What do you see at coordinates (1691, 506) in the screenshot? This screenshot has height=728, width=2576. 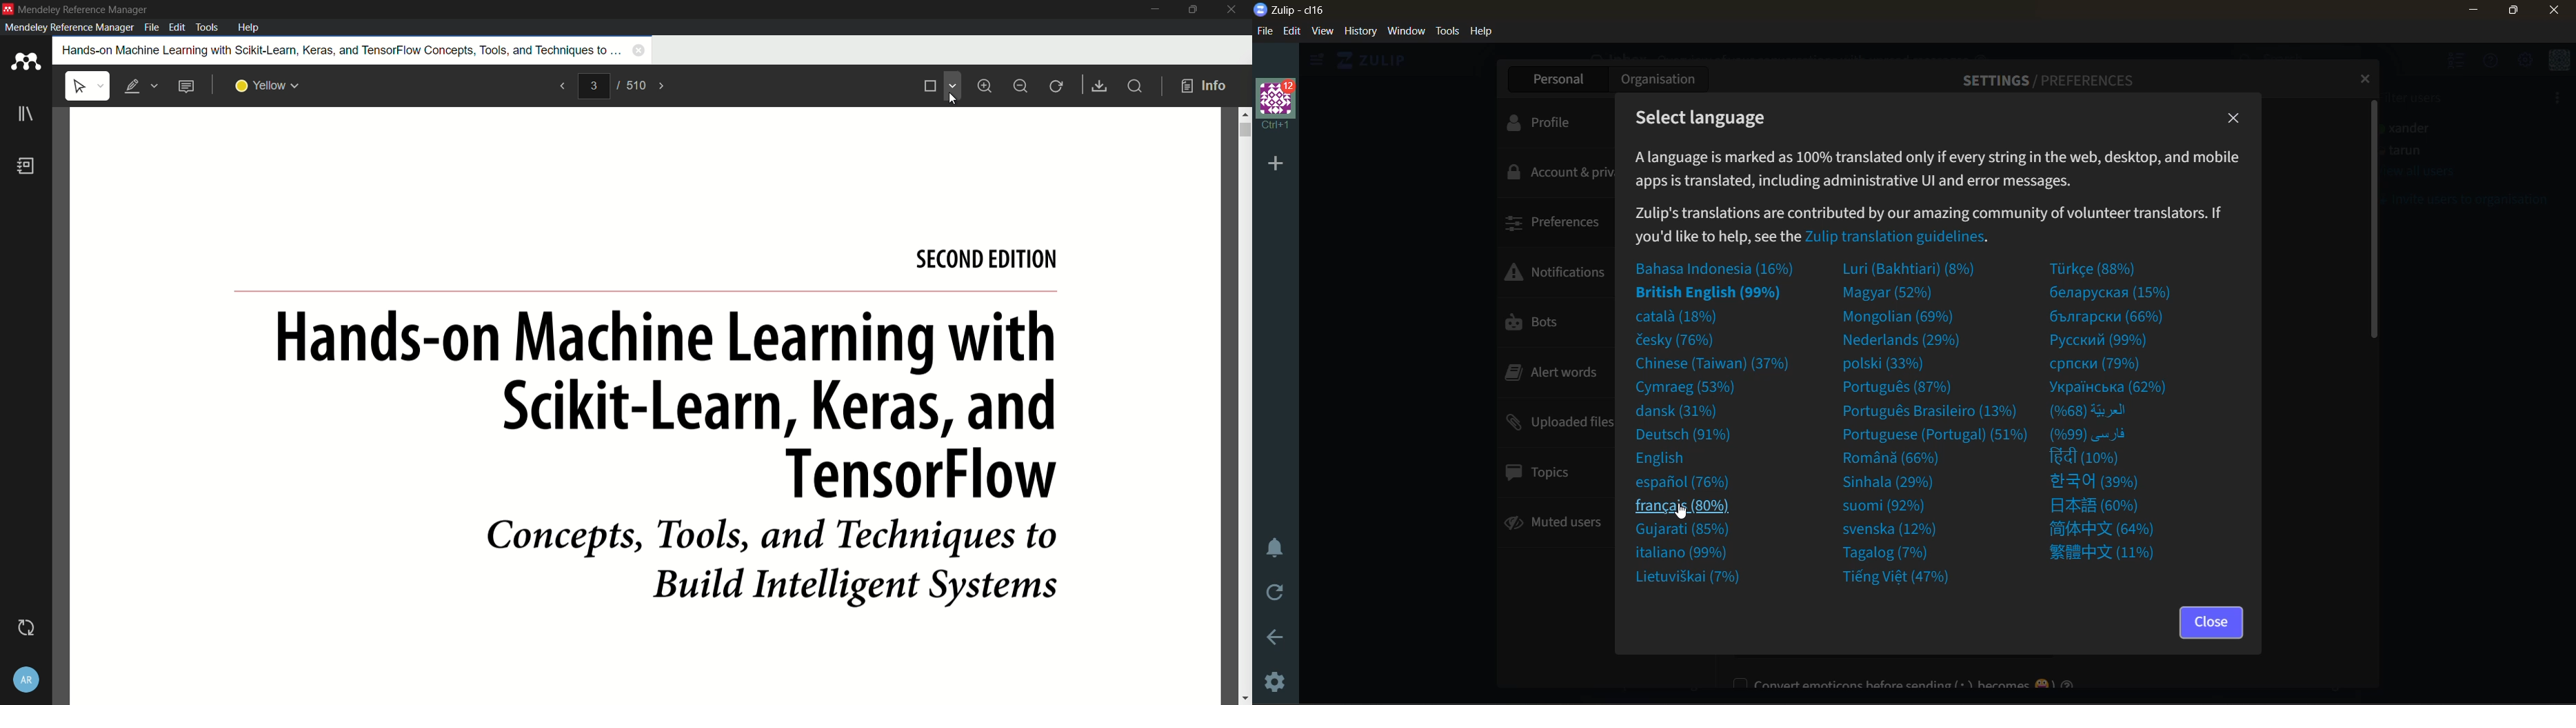 I see `french` at bounding box center [1691, 506].